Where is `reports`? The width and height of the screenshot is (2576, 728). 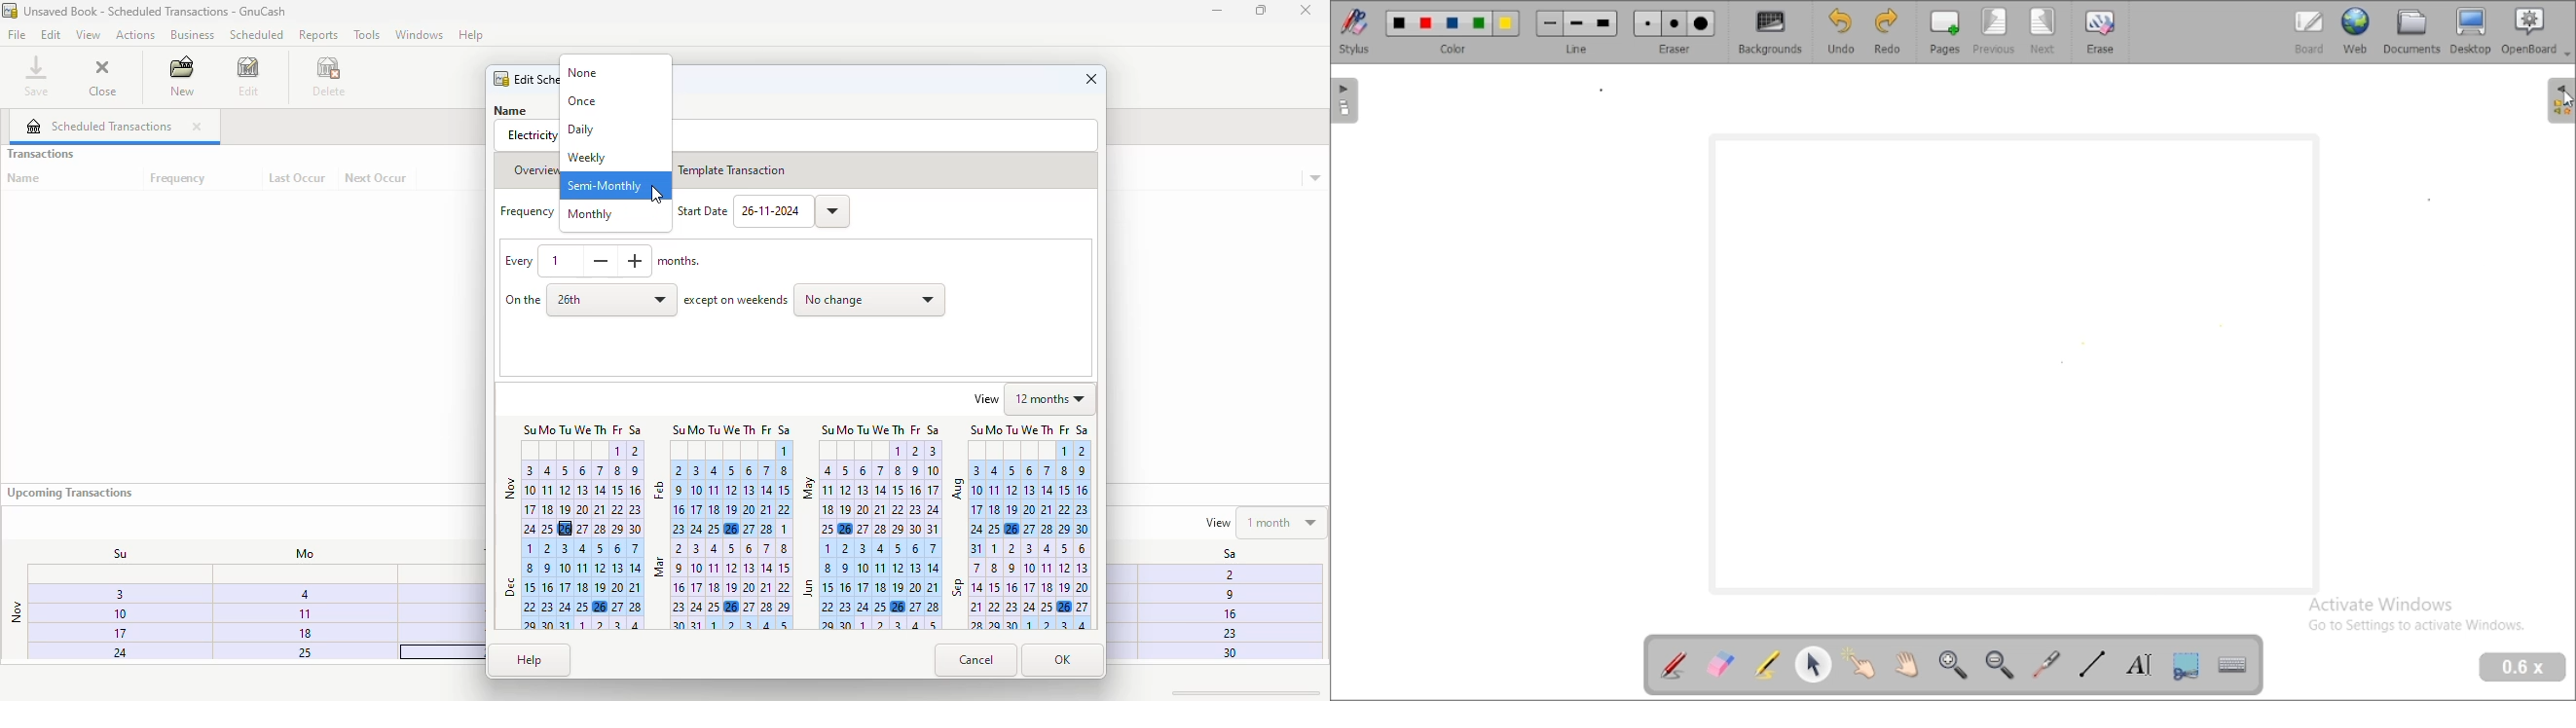
reports is located at coordinates (319, 34).